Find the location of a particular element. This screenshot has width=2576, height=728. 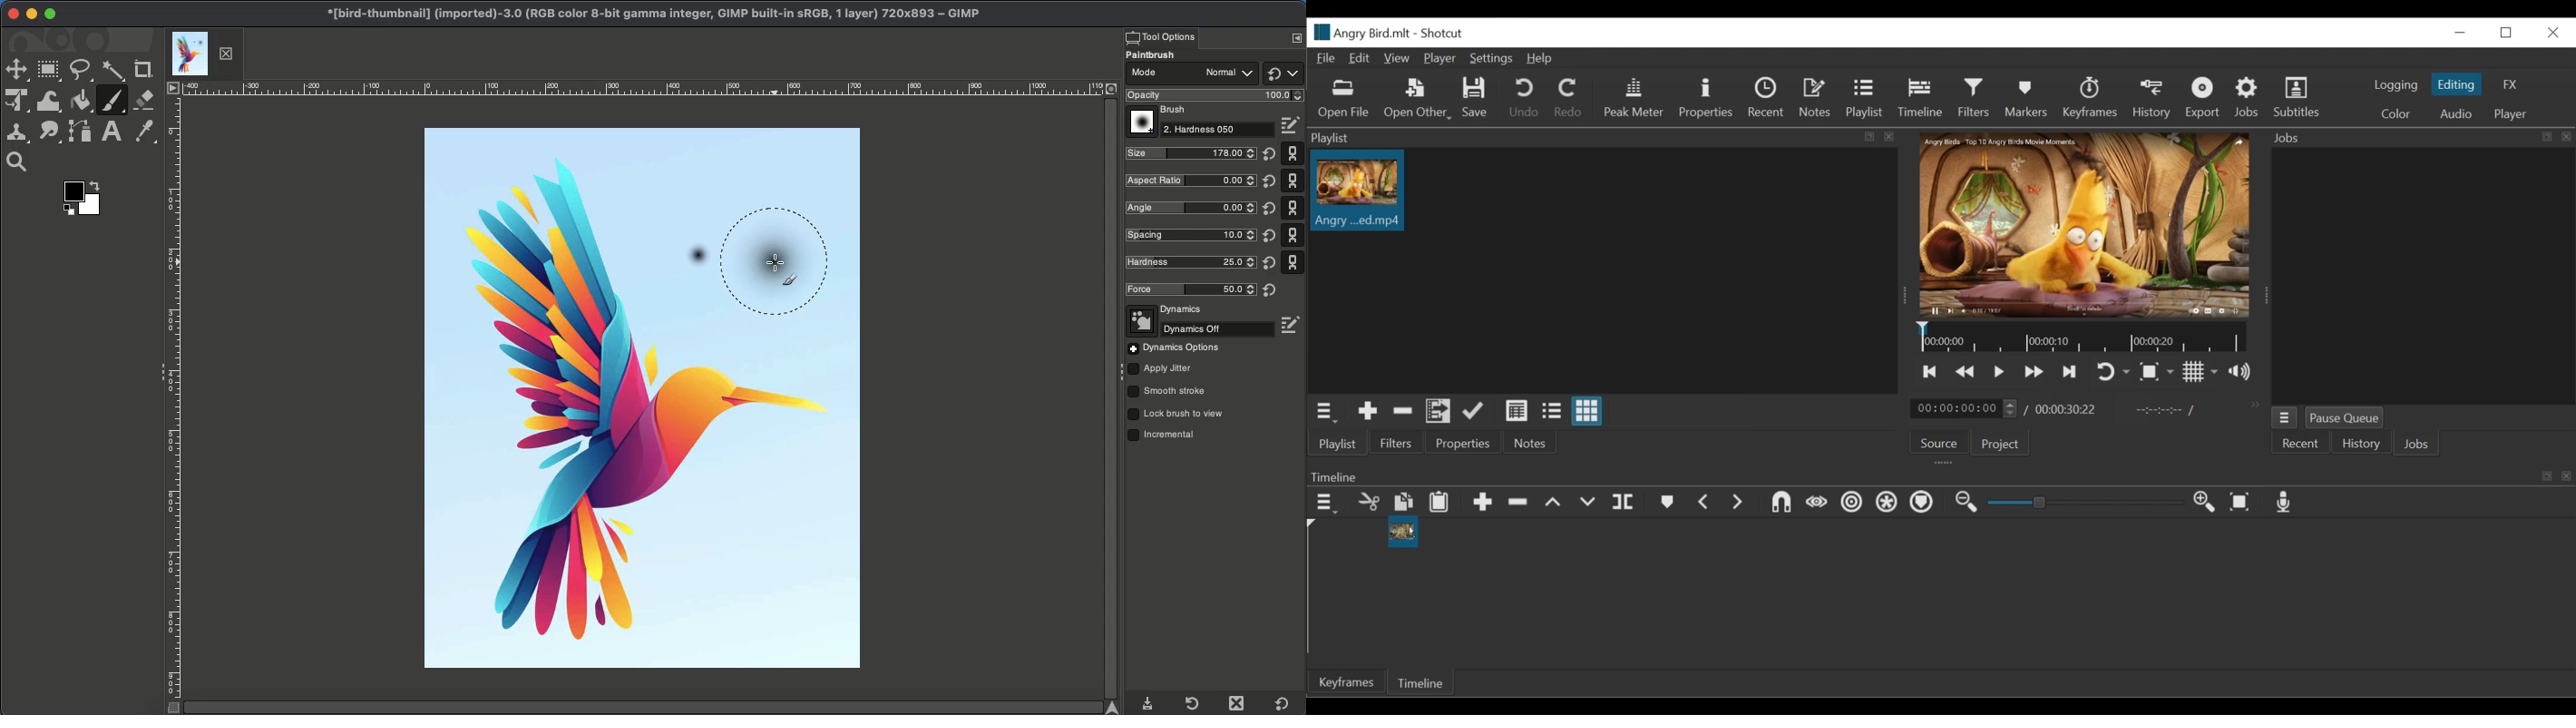

Timeline is located at coordinates (2082, 338).